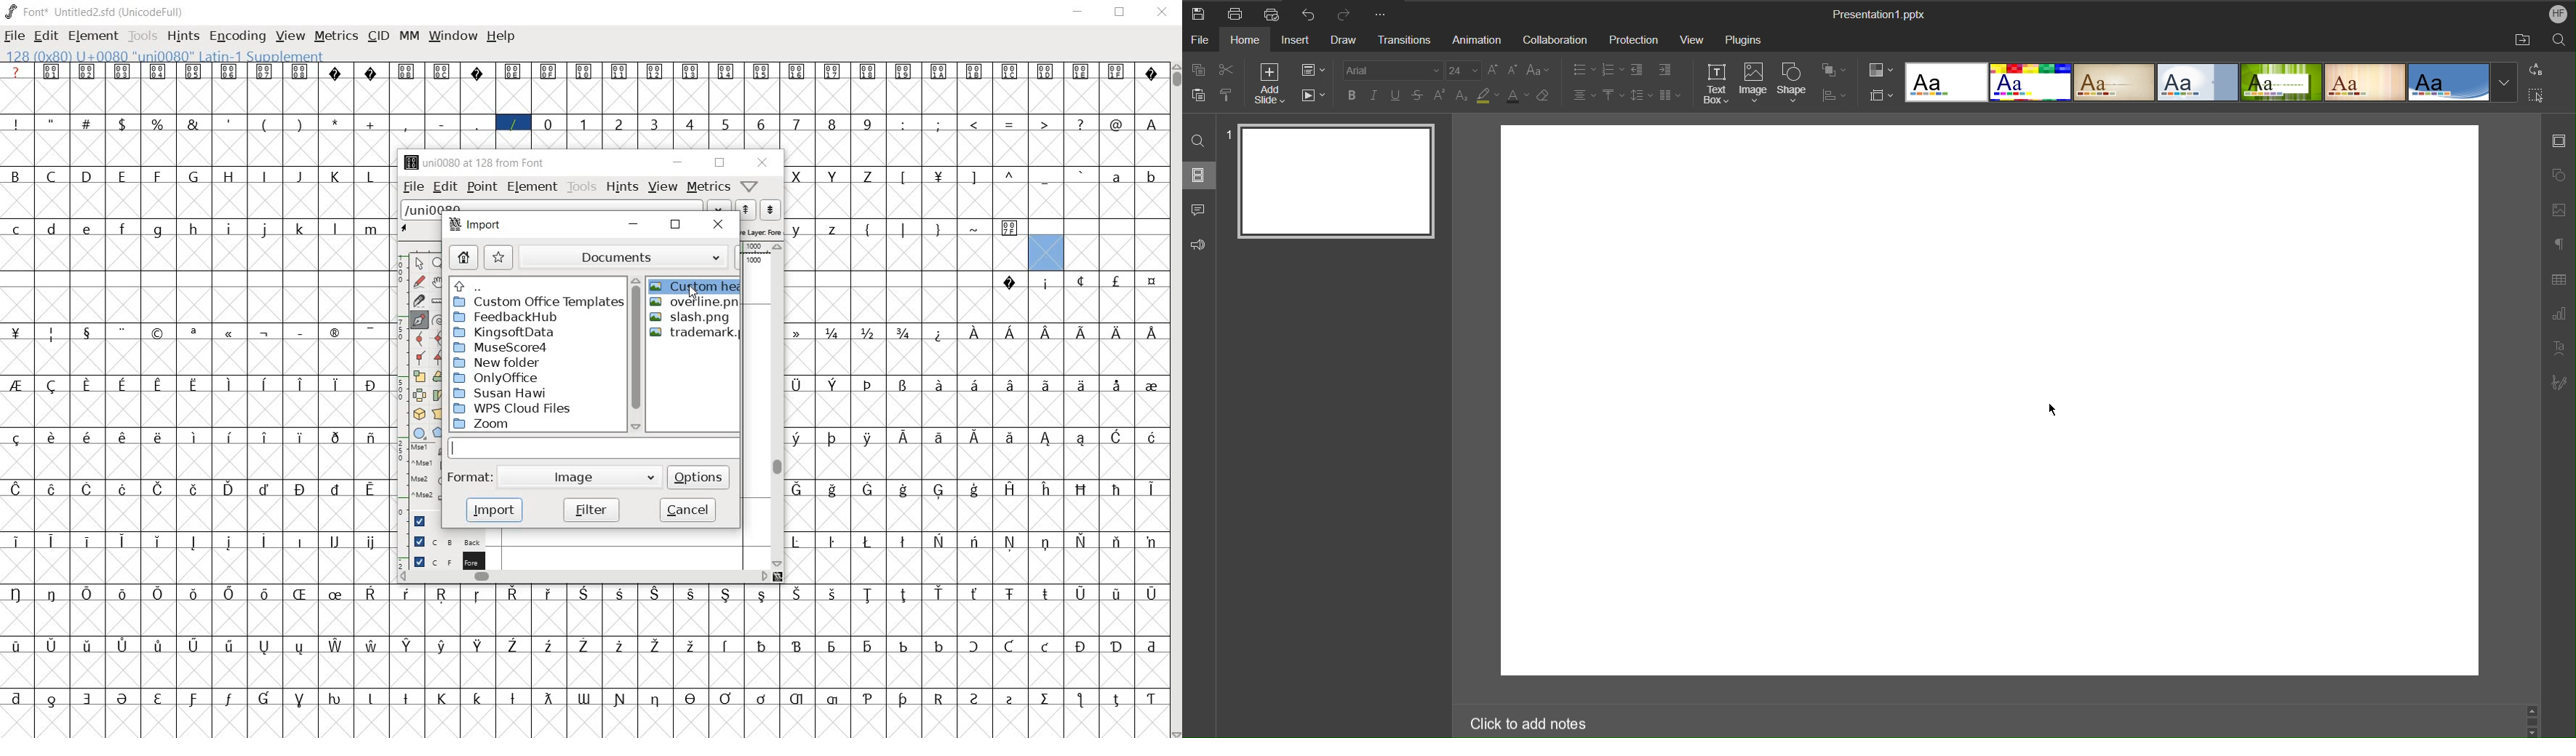 The width and height of the screenshot is (2576, 756). Describe the element at coordinates (975, 699) in the screenshot. I see `glyph` at that location.